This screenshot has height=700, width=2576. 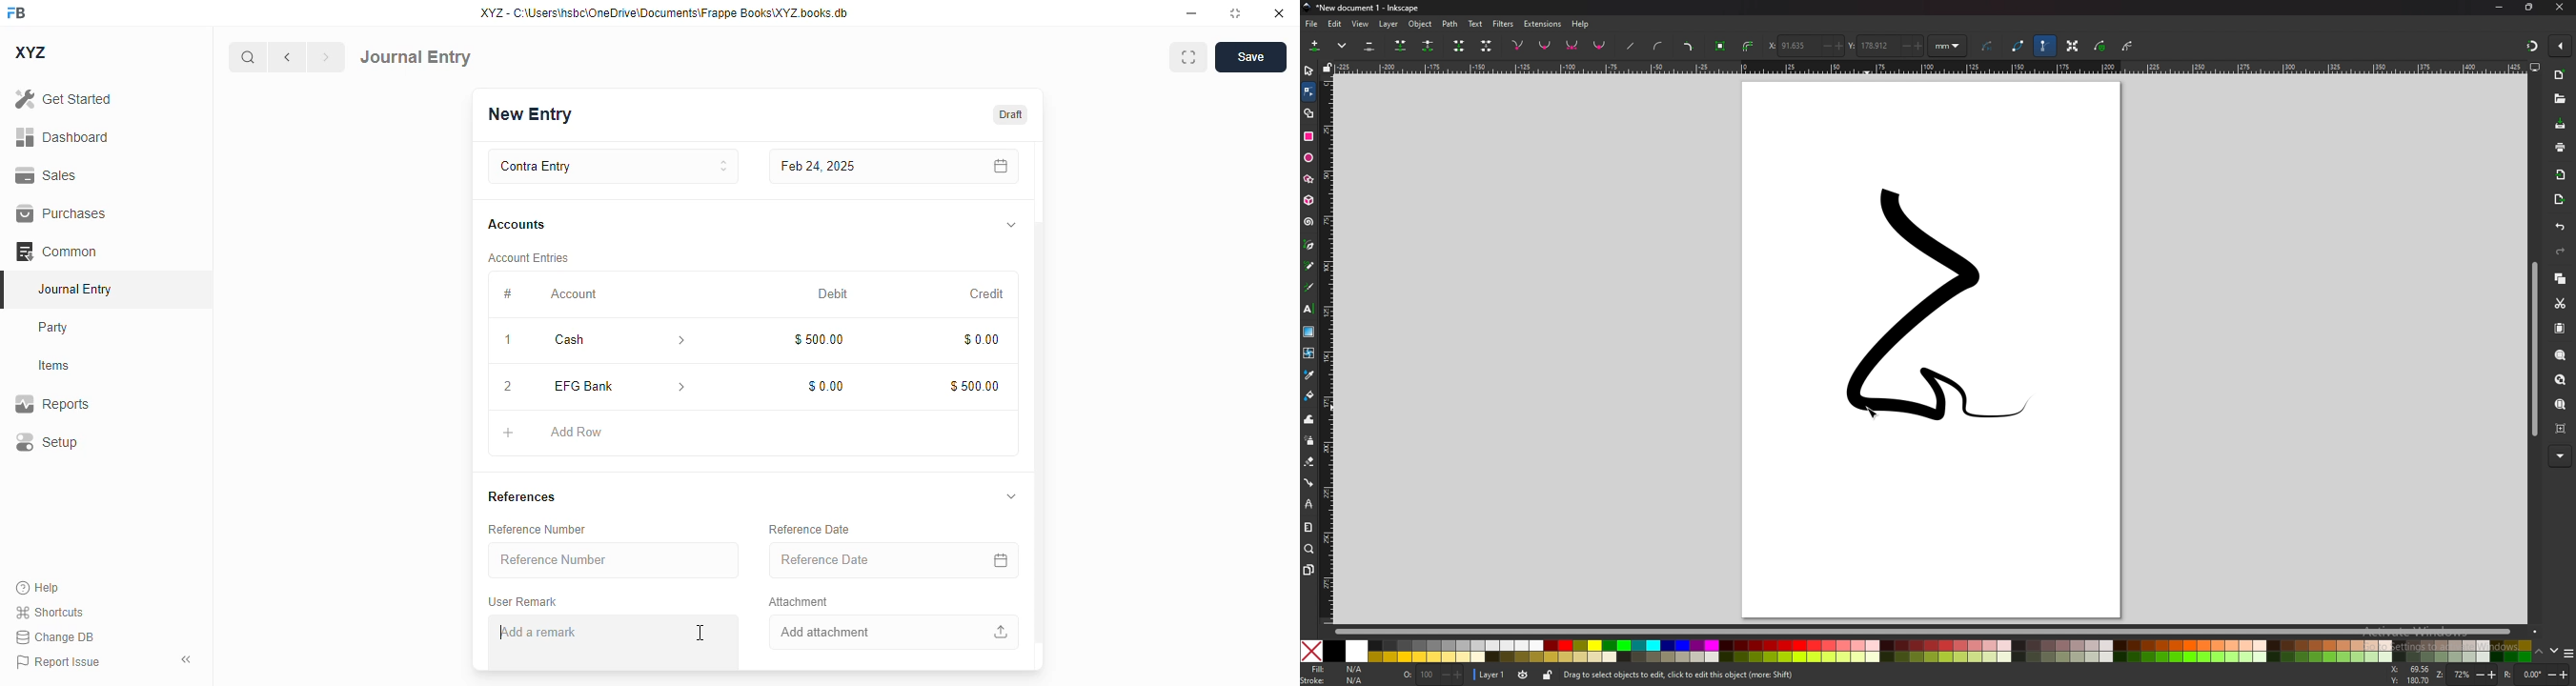 What do you see at coordinates (2561, 148) in the screenshot?
I see `print` at bounding box center [2561, 148].